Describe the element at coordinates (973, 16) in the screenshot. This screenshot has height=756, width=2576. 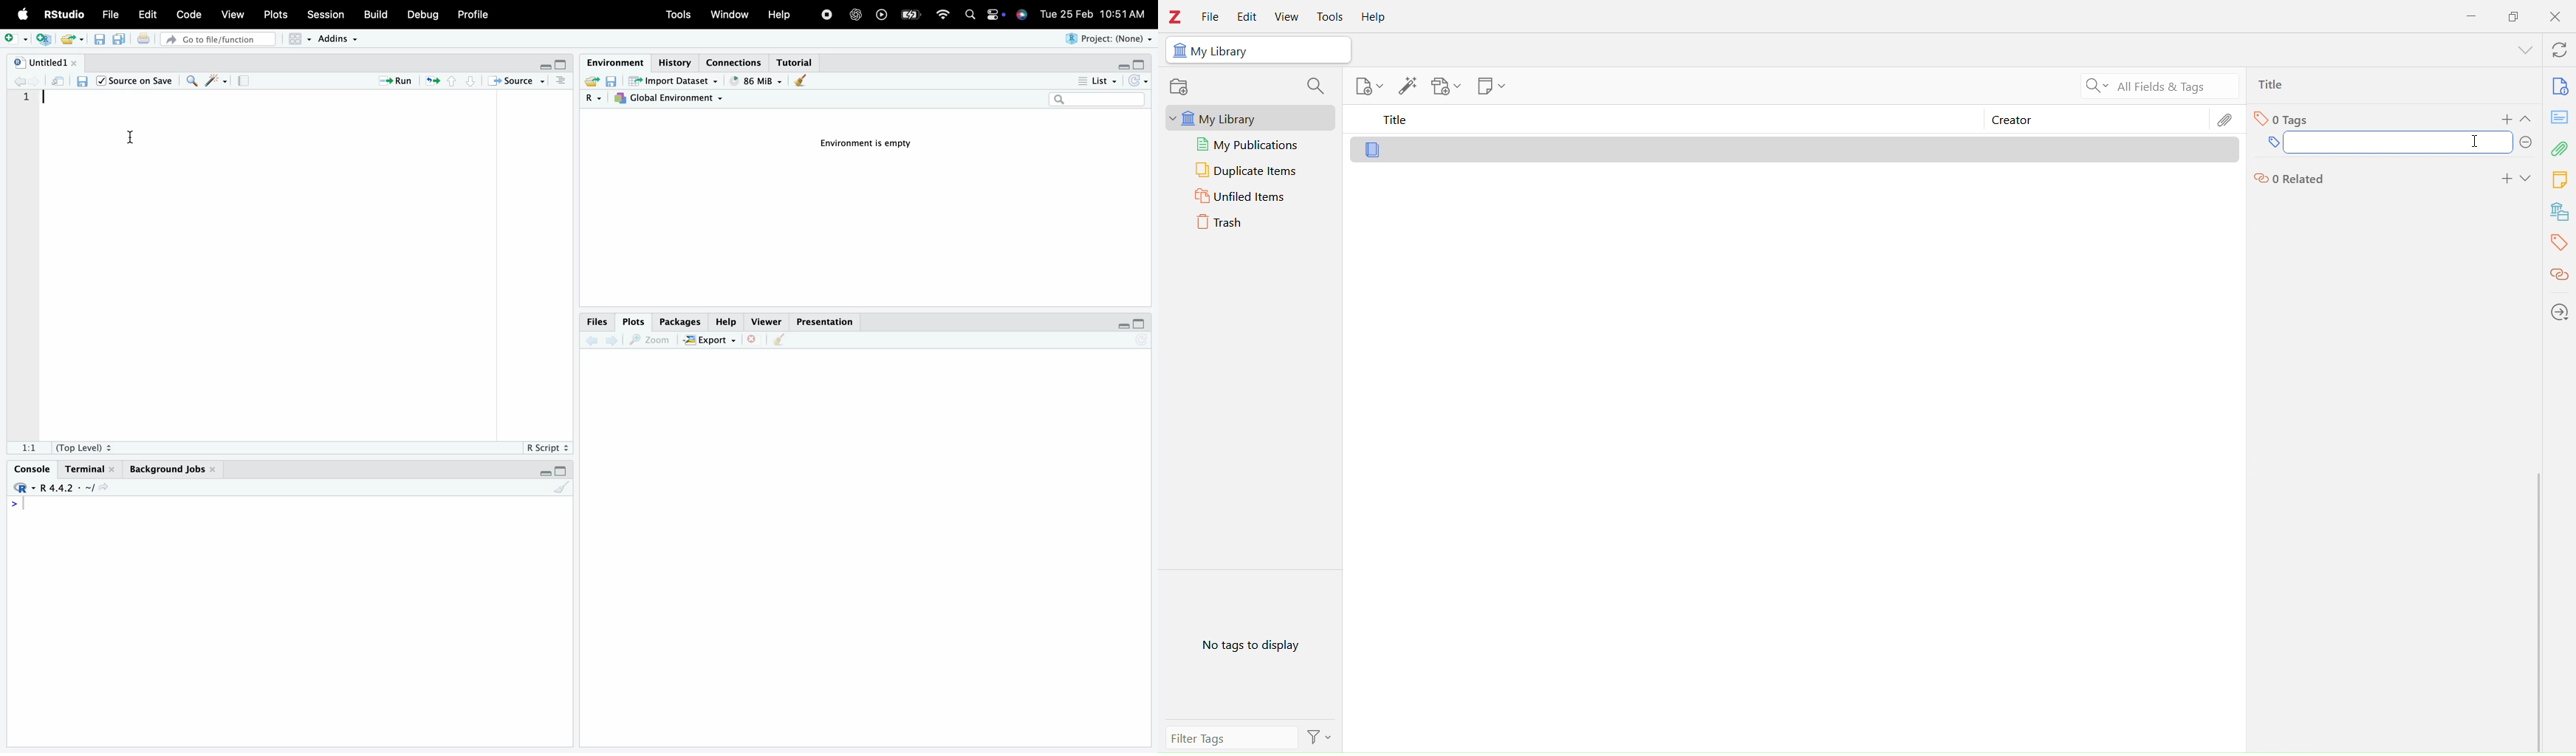
I see `search` at that location.